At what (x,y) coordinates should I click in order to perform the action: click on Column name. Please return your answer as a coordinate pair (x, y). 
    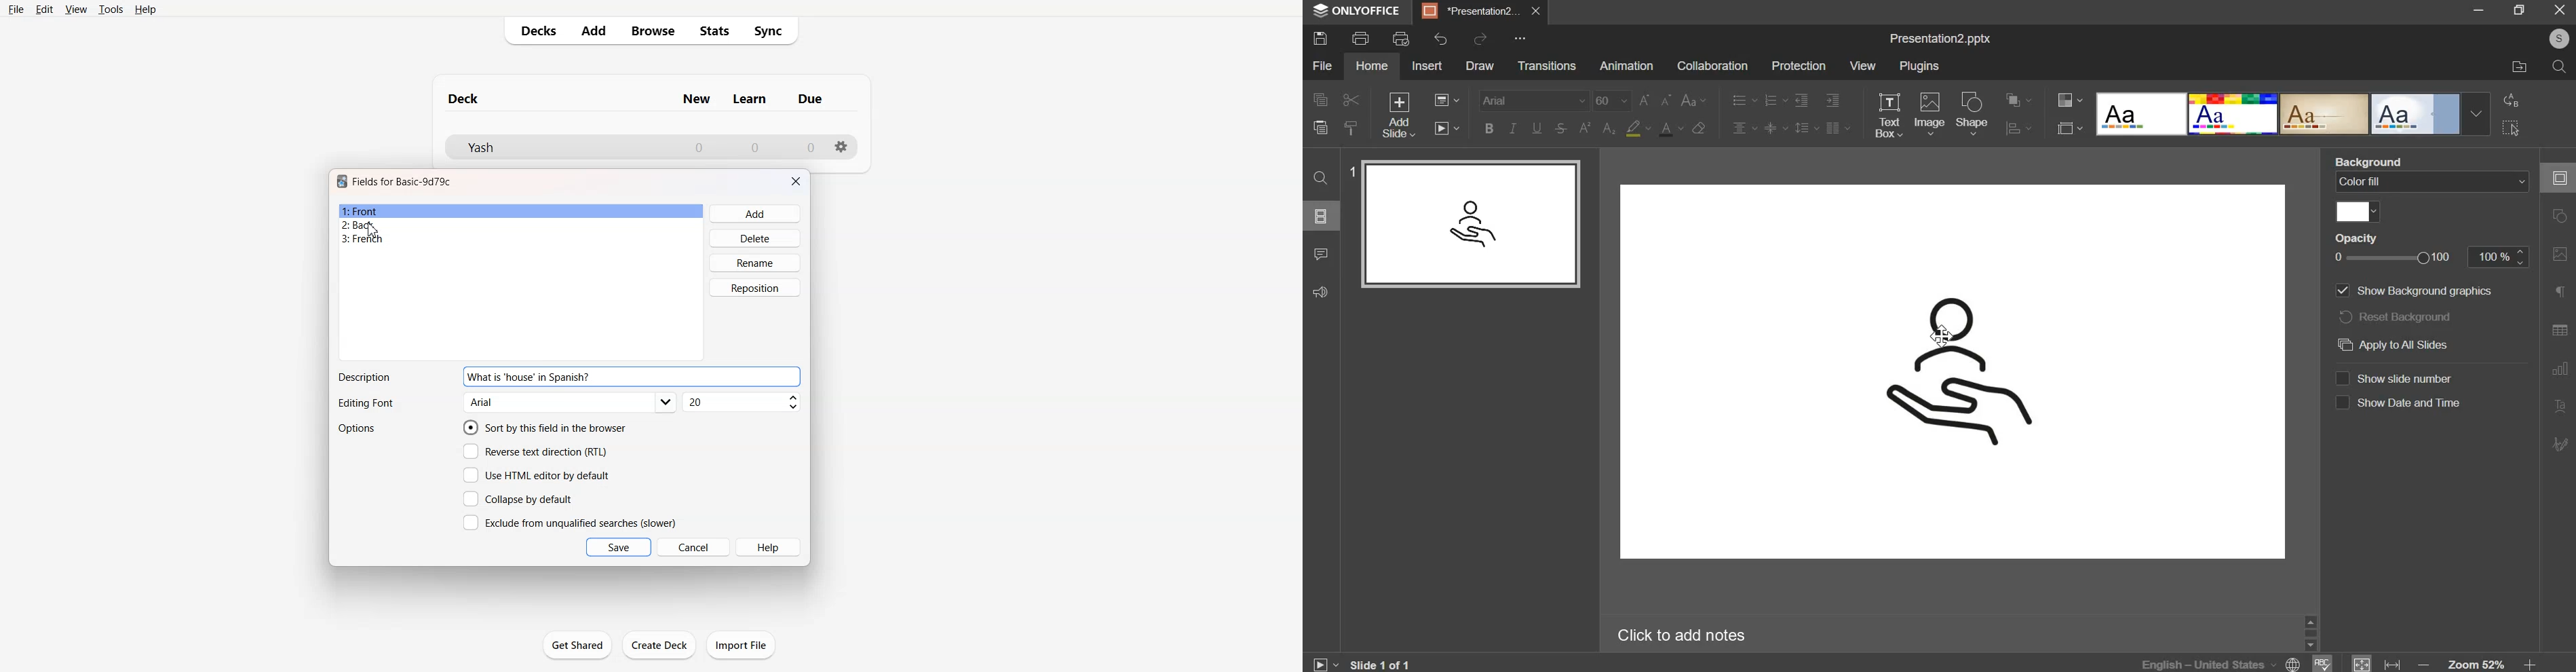
    Looking at the image, I should click on (810, 98).